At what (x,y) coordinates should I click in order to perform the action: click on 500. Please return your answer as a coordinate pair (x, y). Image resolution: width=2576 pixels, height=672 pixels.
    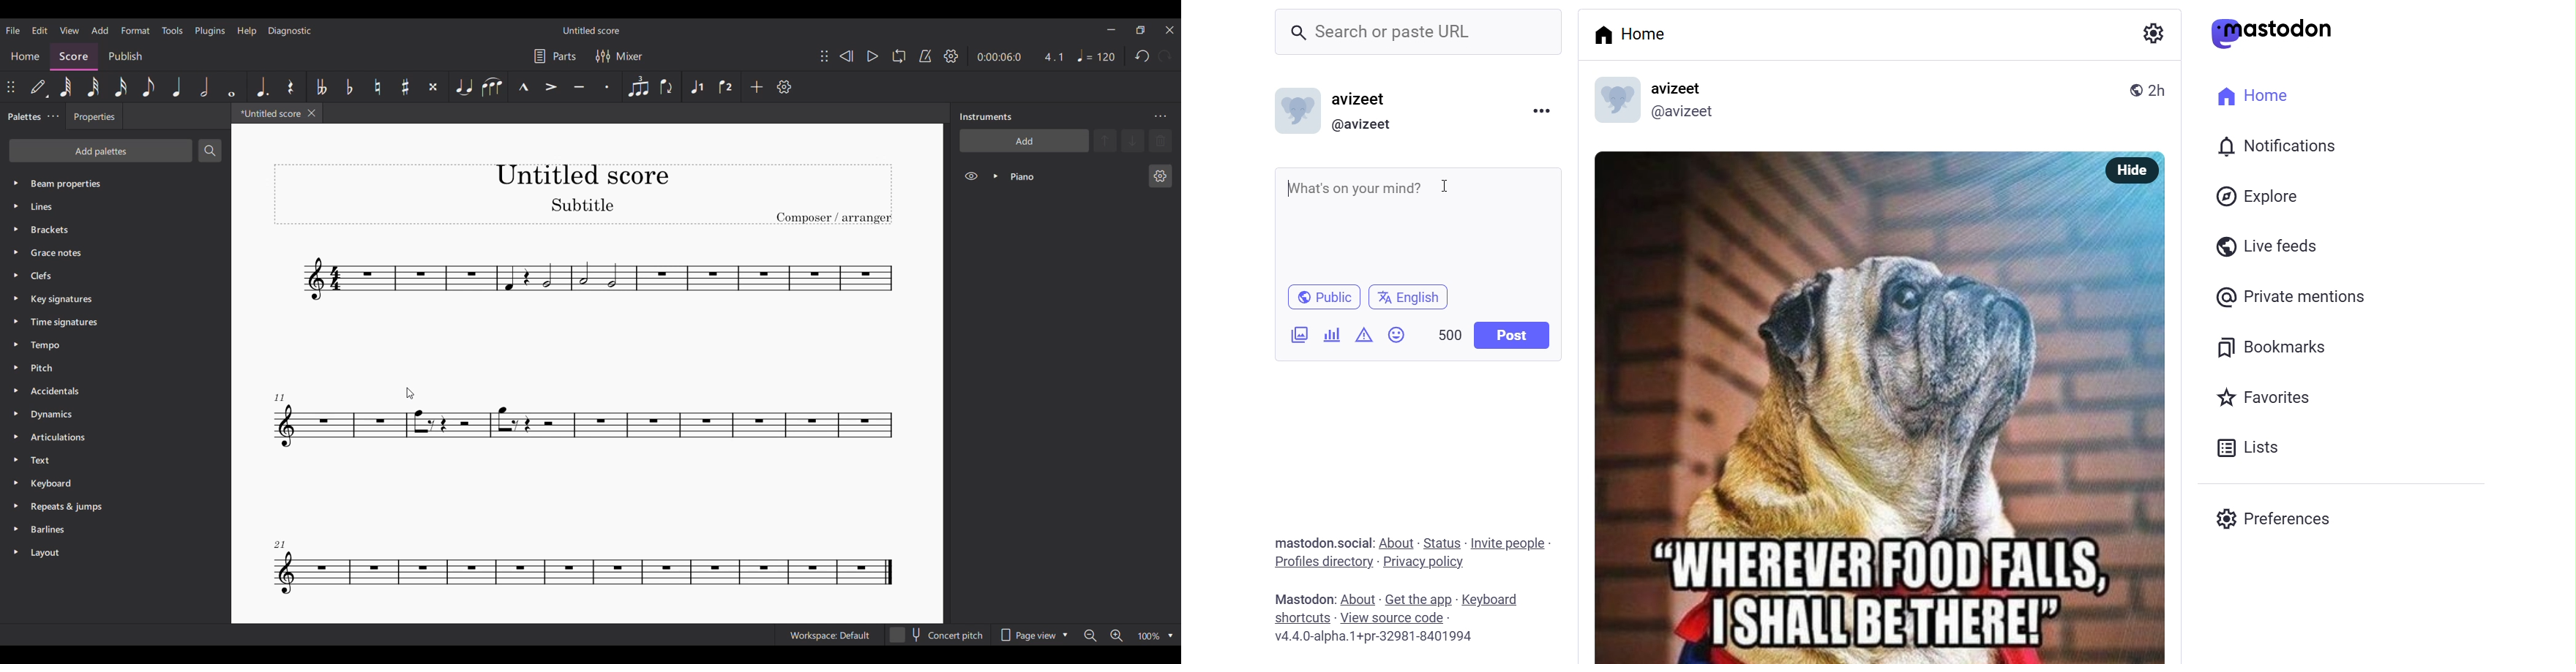
    Looking at the image, I should click on (1448, 333).